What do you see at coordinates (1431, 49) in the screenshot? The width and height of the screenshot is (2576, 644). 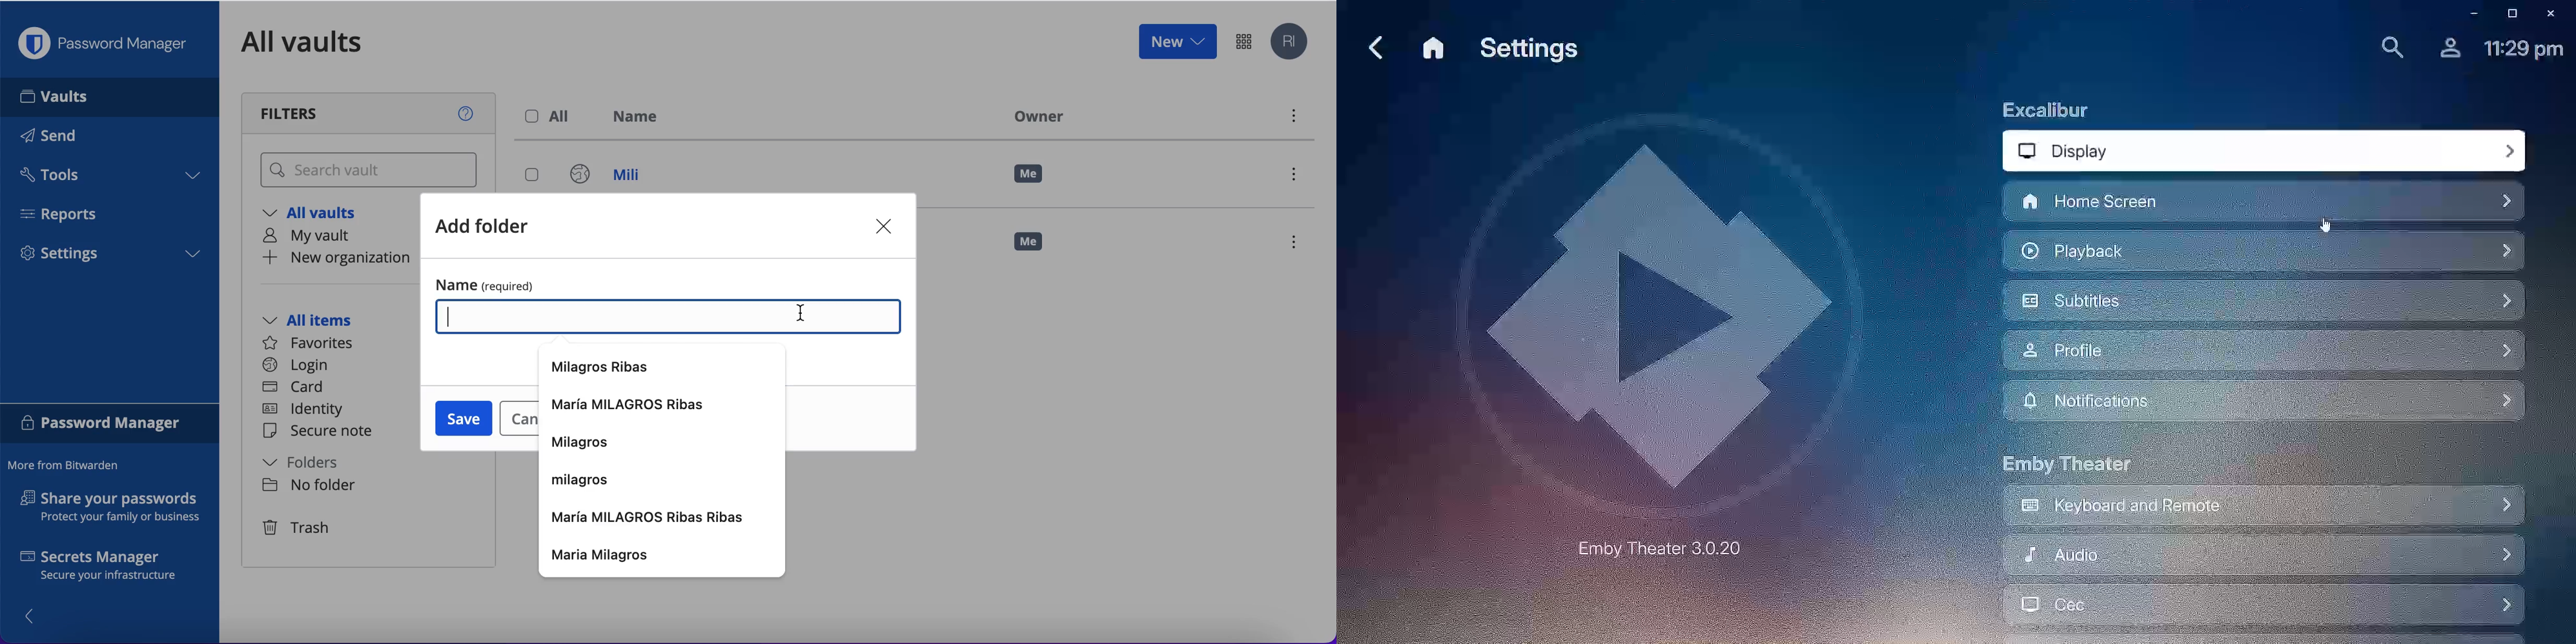 I see `Home` at bounding box center [1431, 49].